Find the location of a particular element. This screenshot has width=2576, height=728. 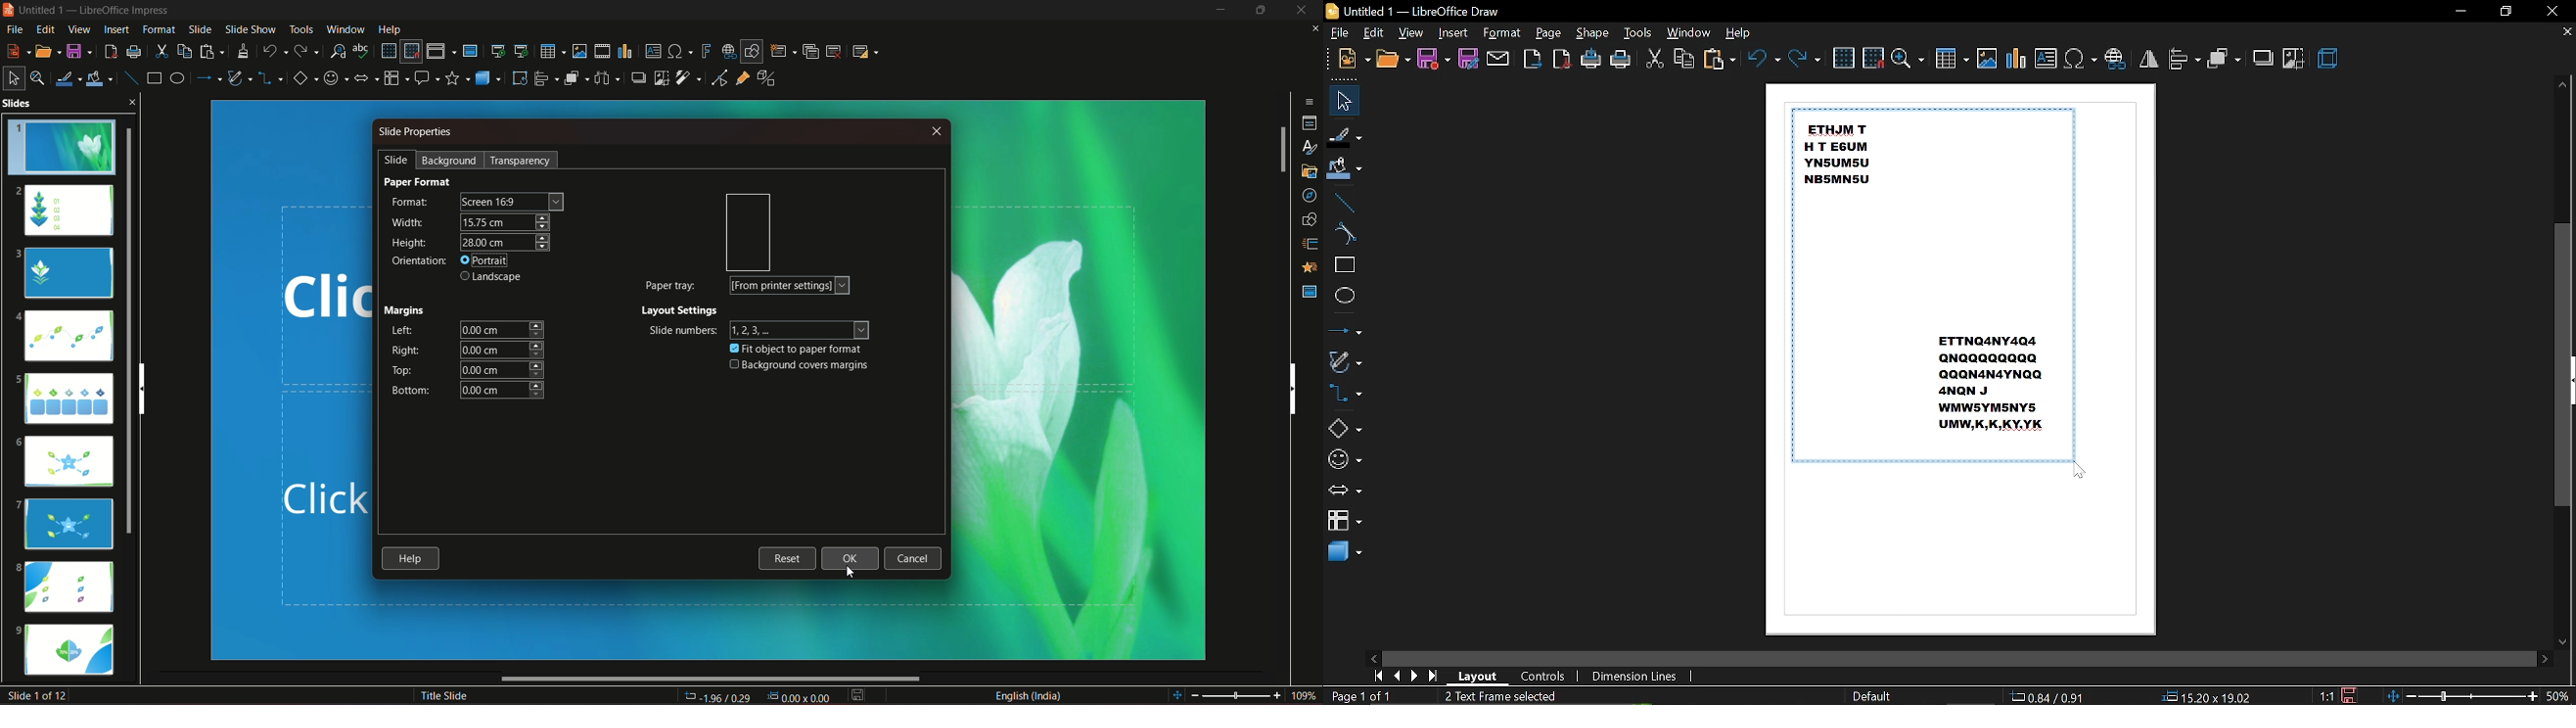

display grid is located at coordinates (388, 50).